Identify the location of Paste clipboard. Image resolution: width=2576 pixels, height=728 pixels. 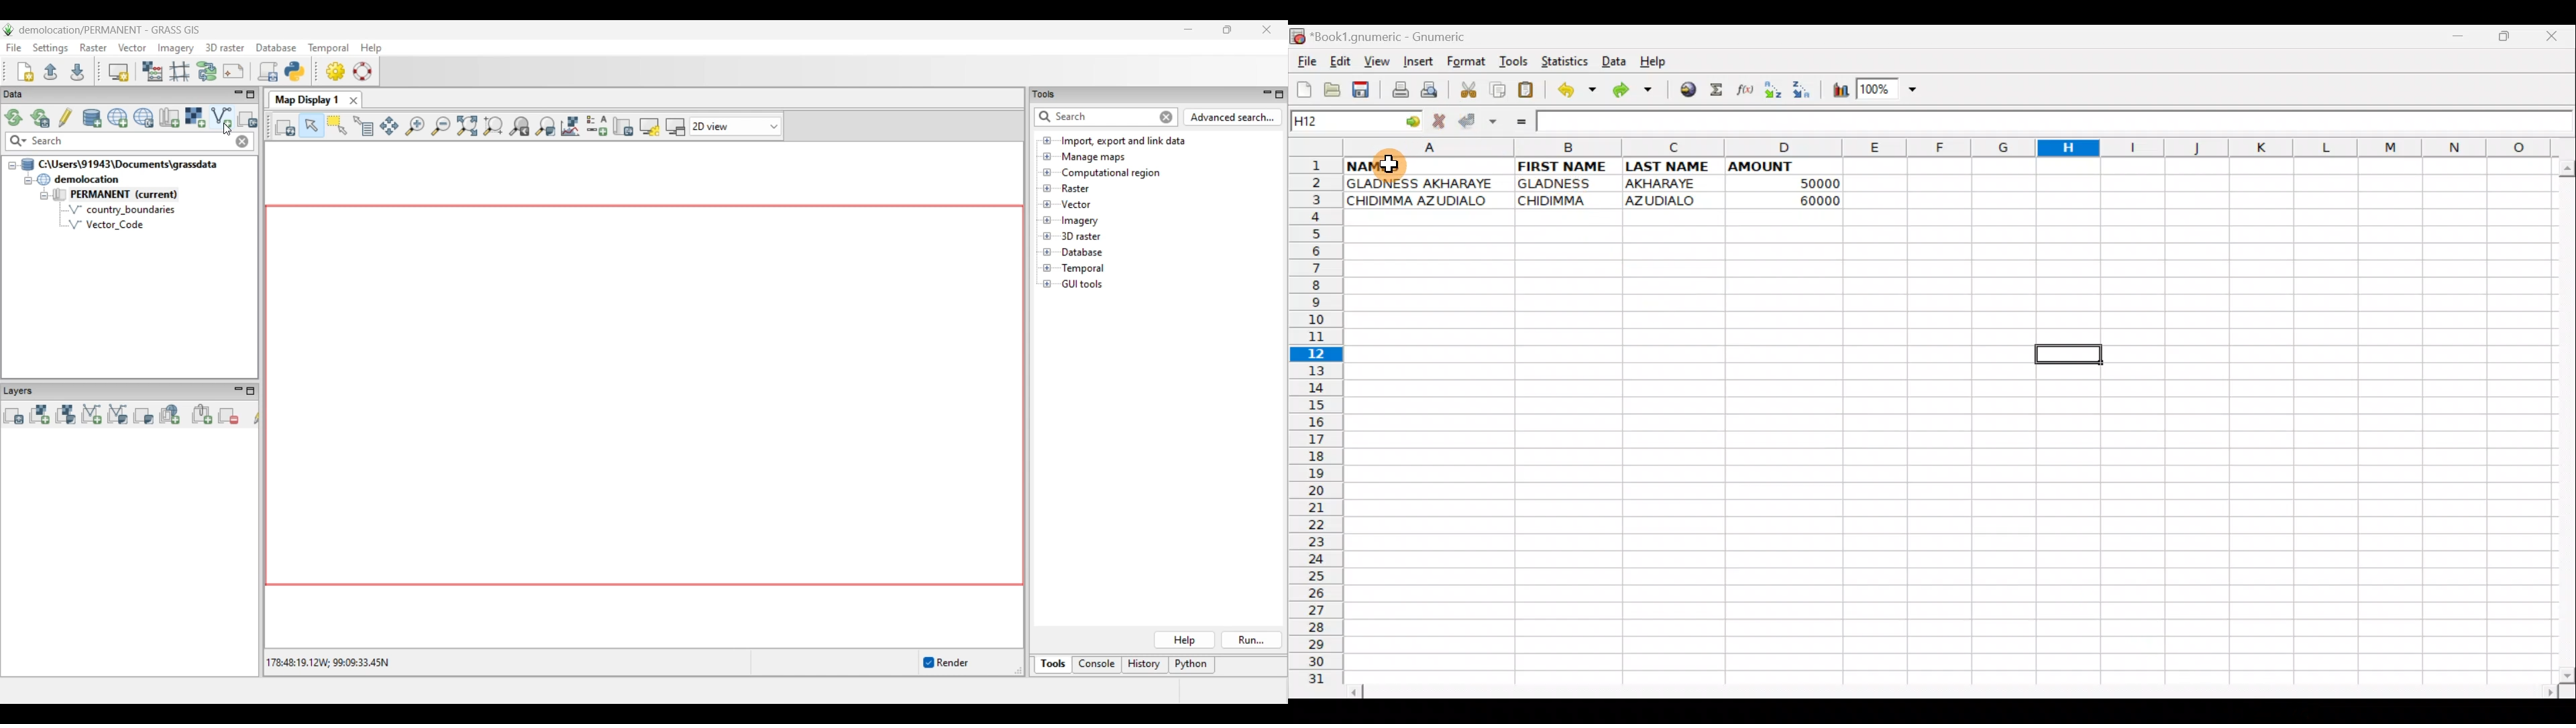
(1525, 91).